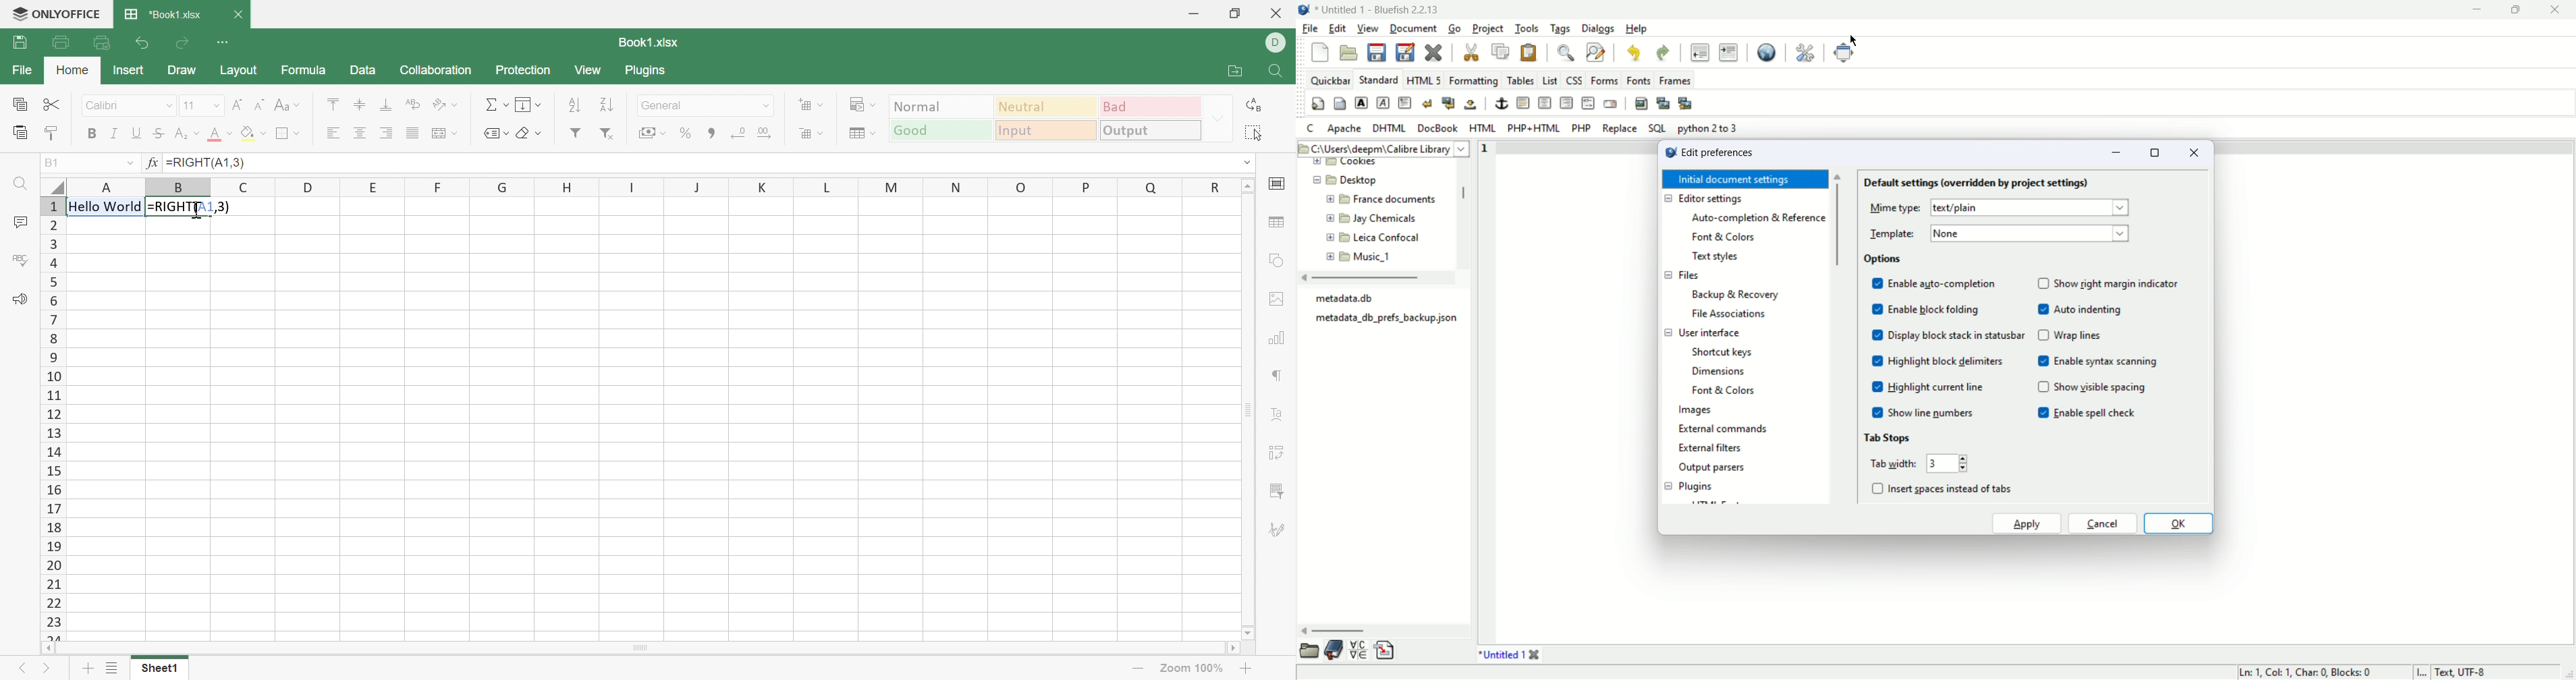 The image size is (2576, 700). Describe the element at coordinates (239, 105) in the screenshot. I see `Increment font size` at that location.